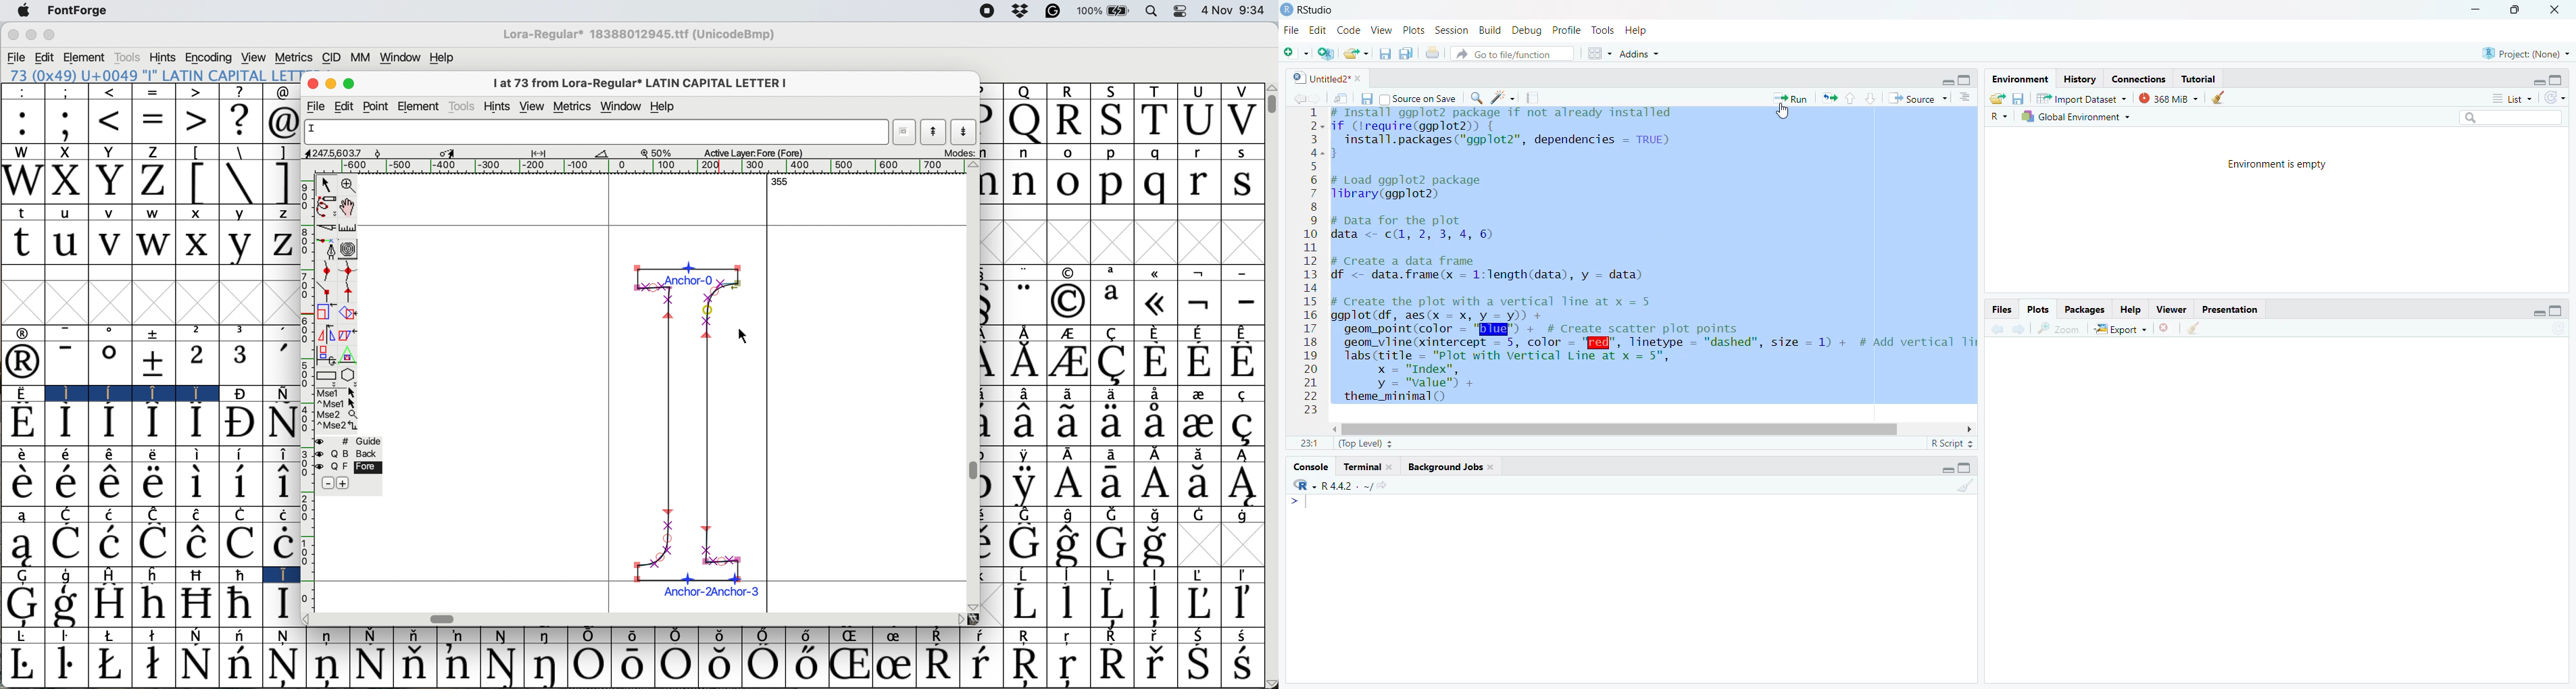 The image size is (2576, 700). What do you see at coordinates (1342, 99) in the screenshot?
I see `move` at bounding box center [1342, 99].